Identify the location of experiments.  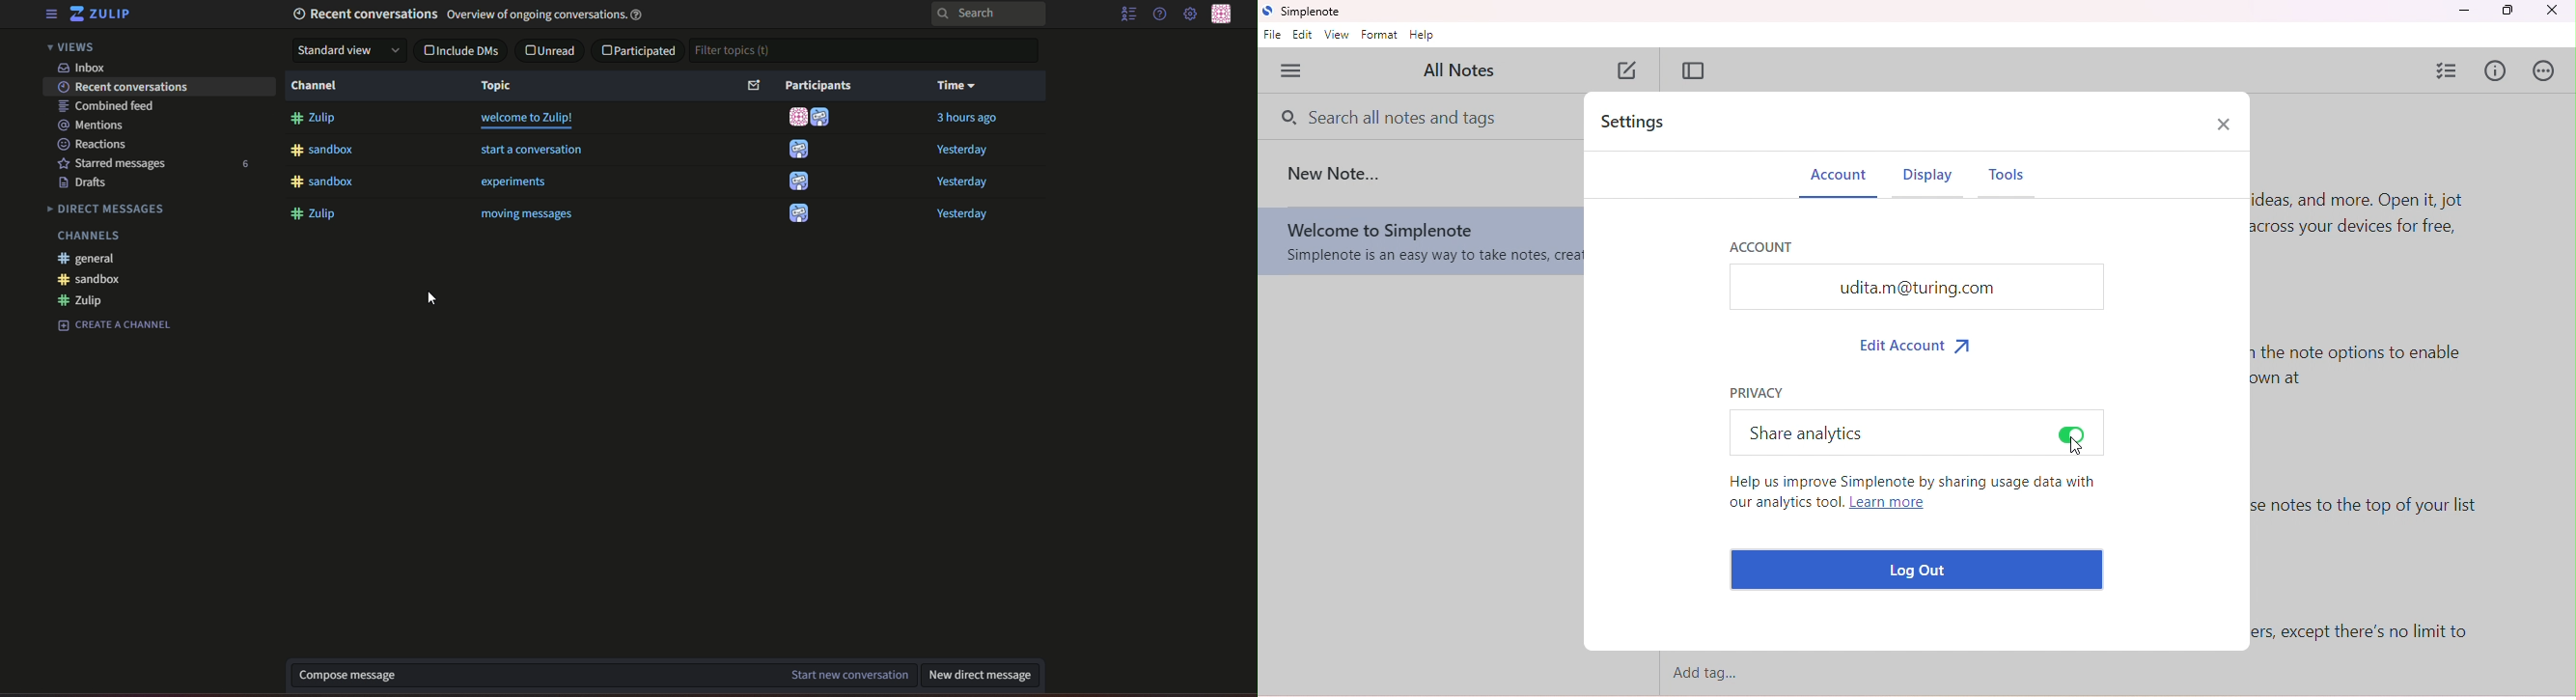
(515, 183).